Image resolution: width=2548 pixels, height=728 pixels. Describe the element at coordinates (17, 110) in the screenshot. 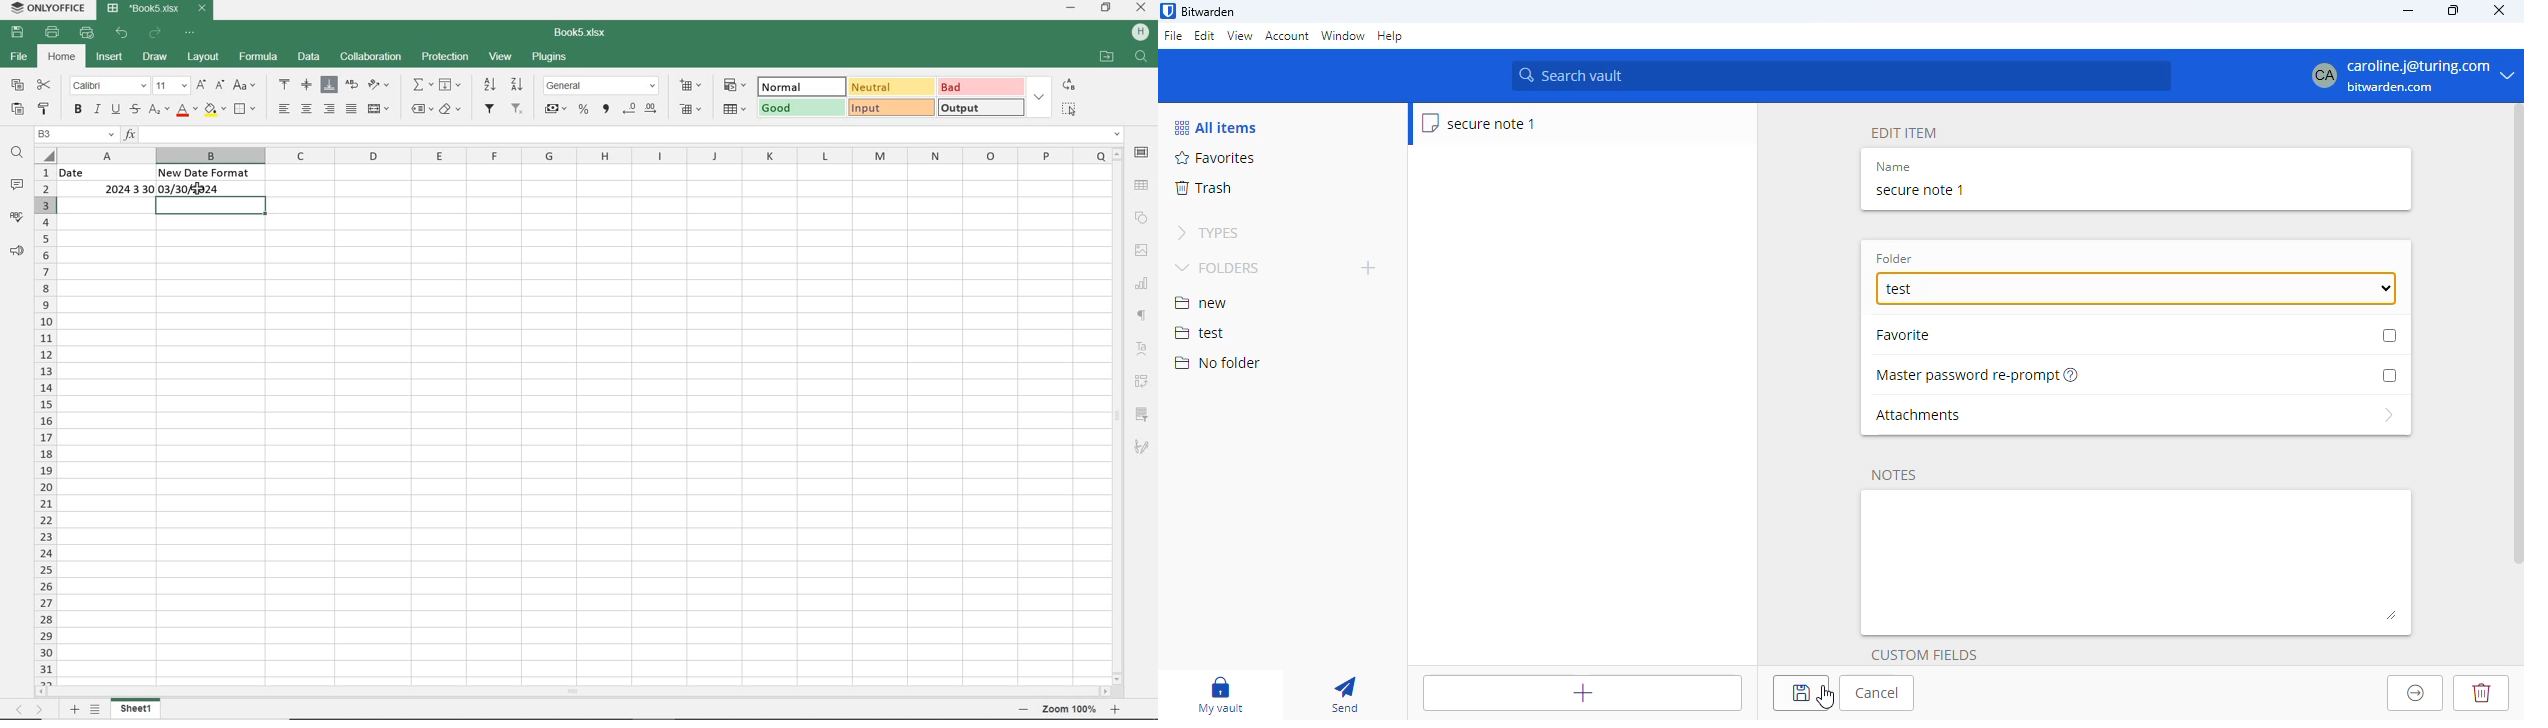

I see `PASTE` at that location.